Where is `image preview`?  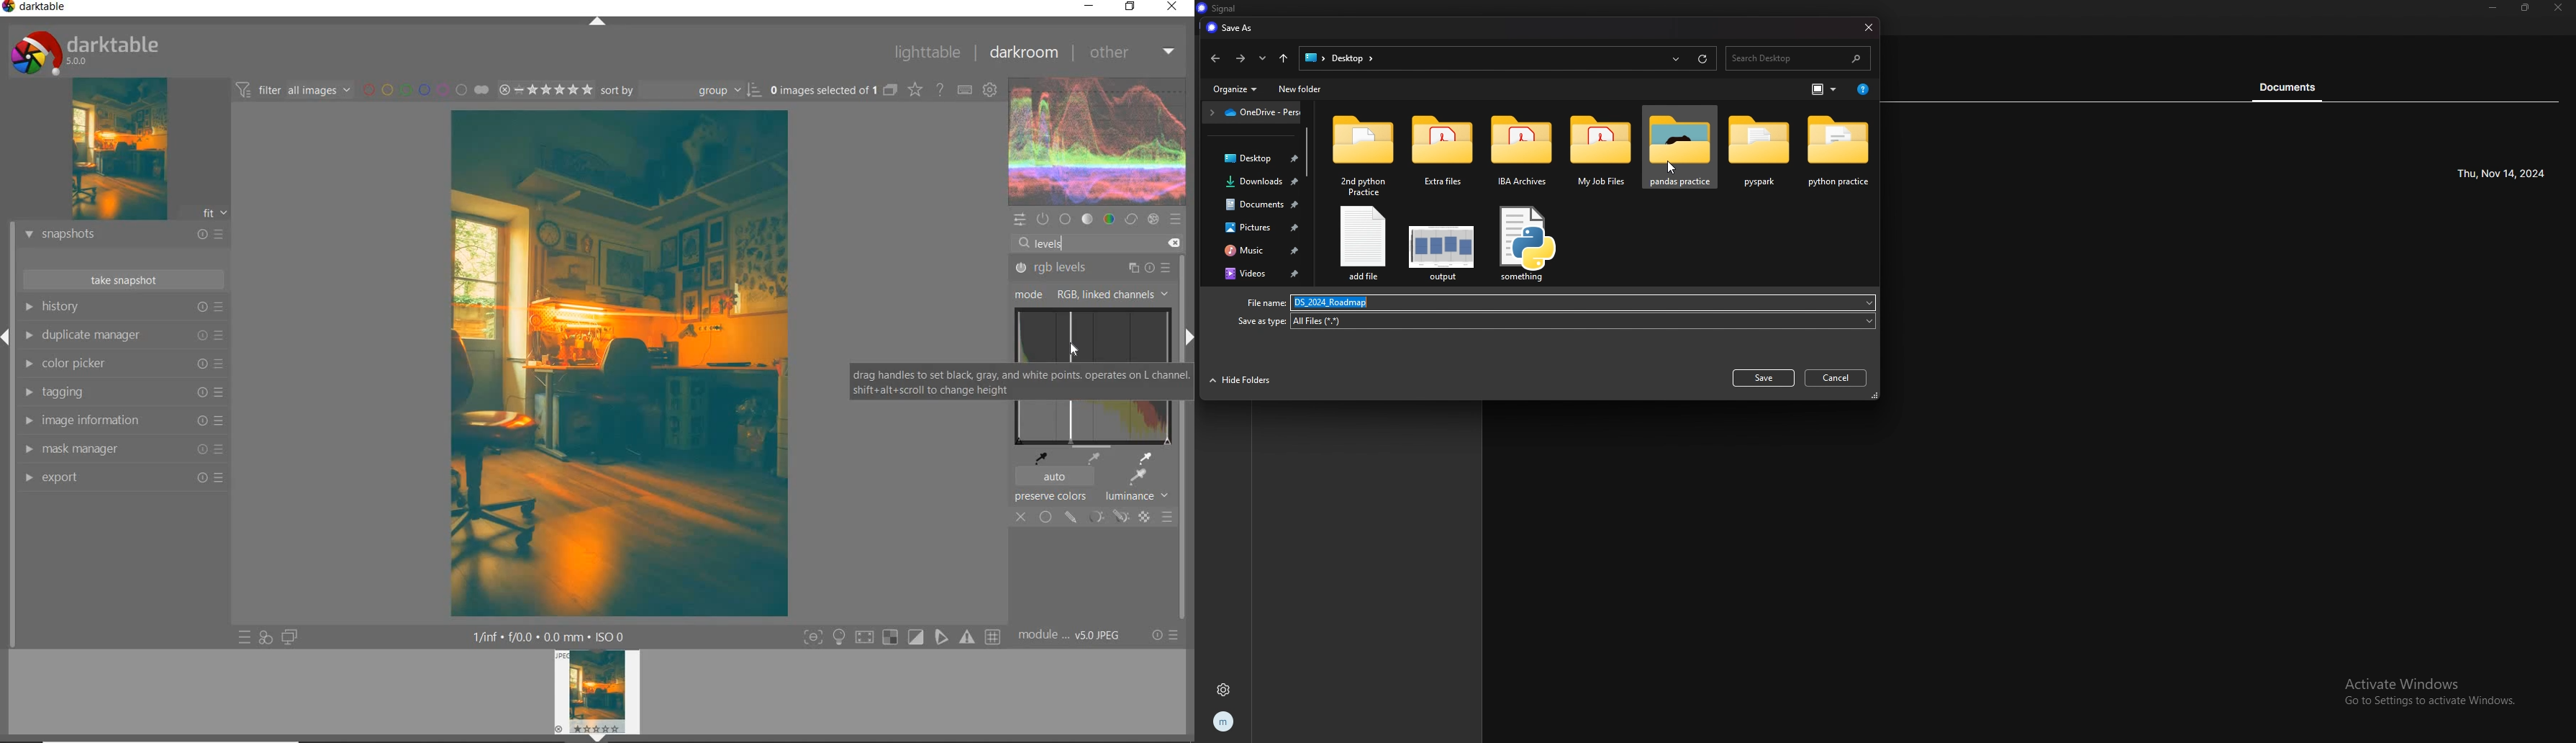 image preview is located at coordinates (597, 696).